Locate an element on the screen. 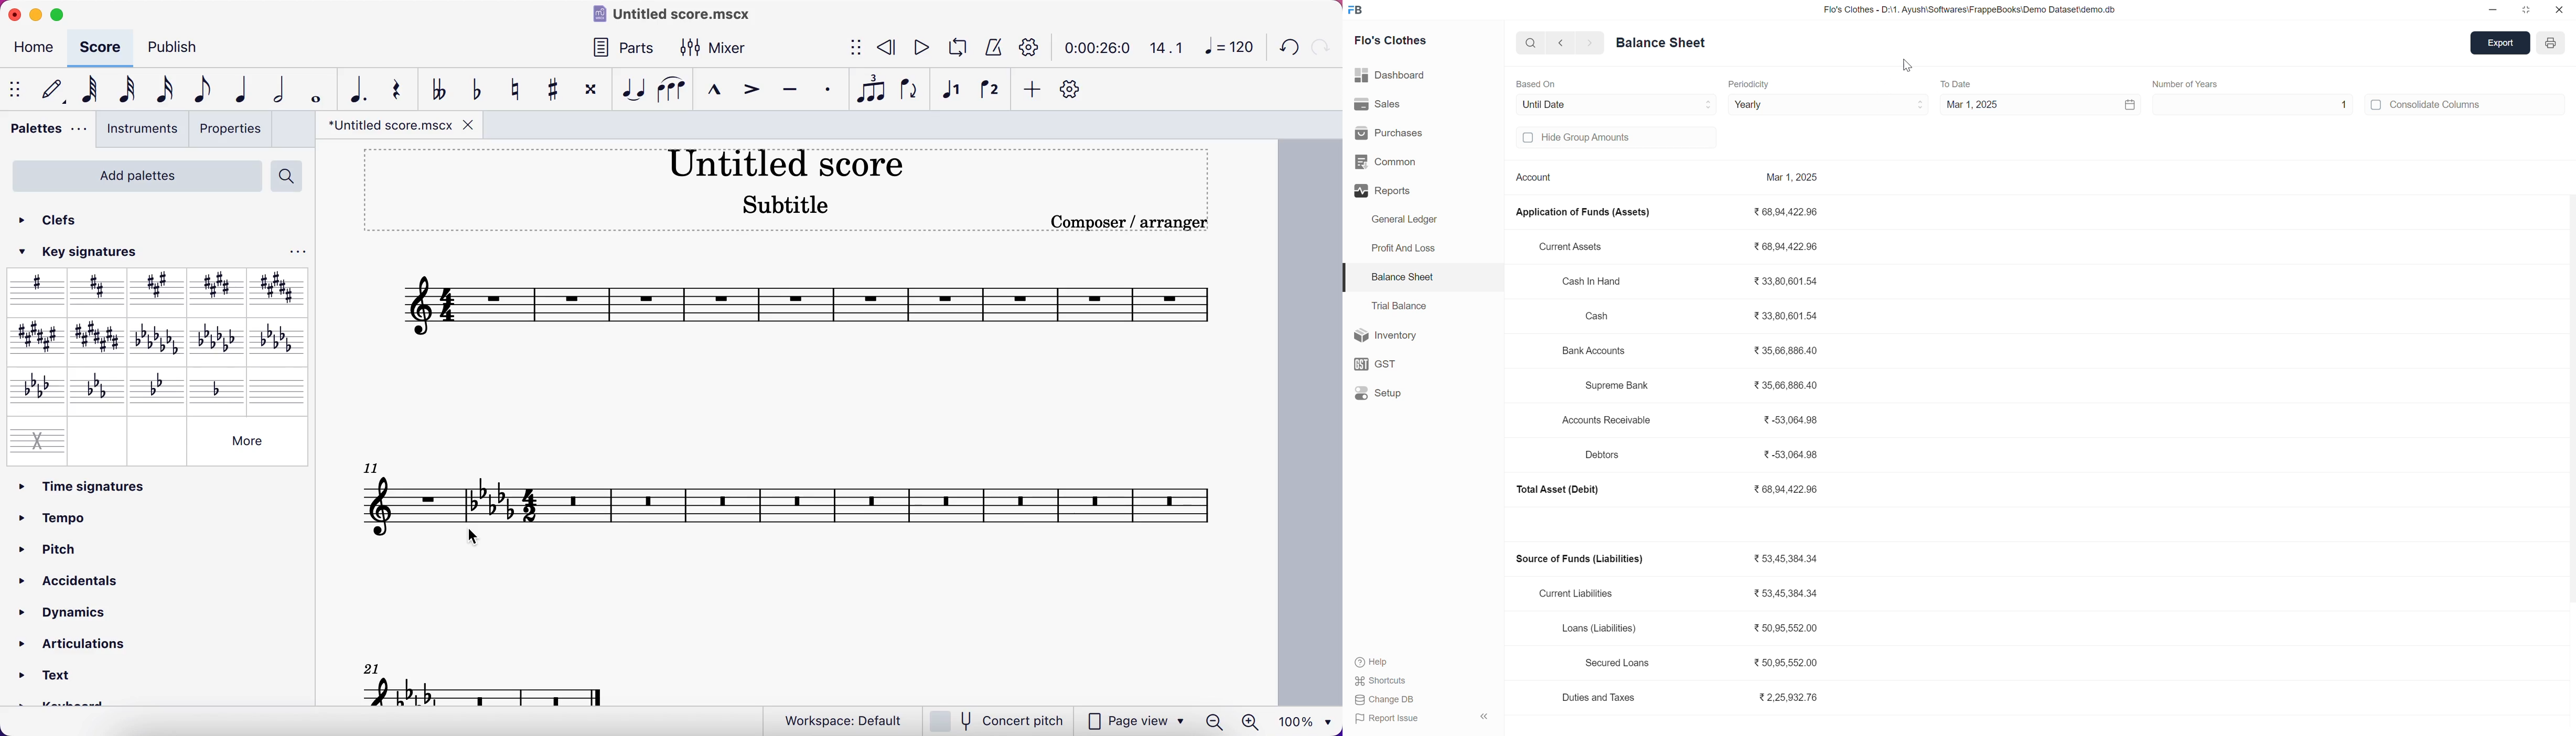 This screenshot has height=756, width=2576. D major is located at coordinates (97, 290).